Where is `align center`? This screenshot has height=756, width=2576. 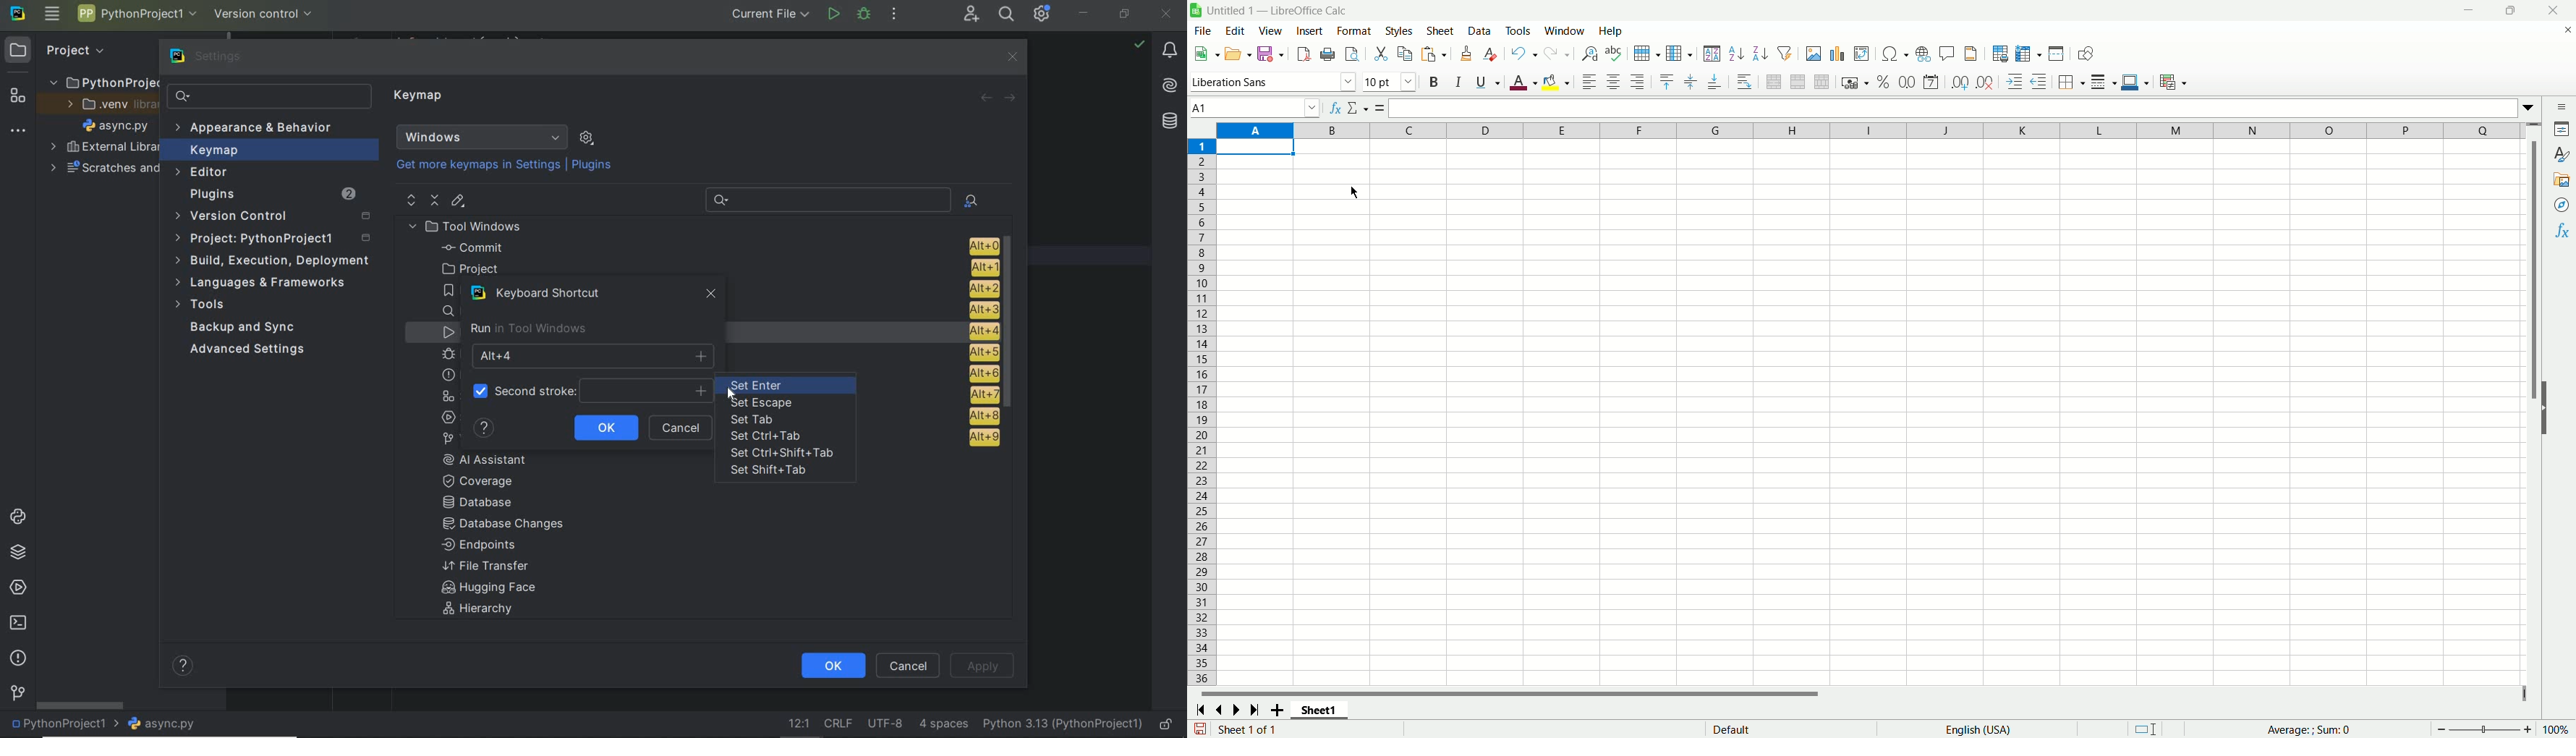 align center is located at coordinates (1616, 82).